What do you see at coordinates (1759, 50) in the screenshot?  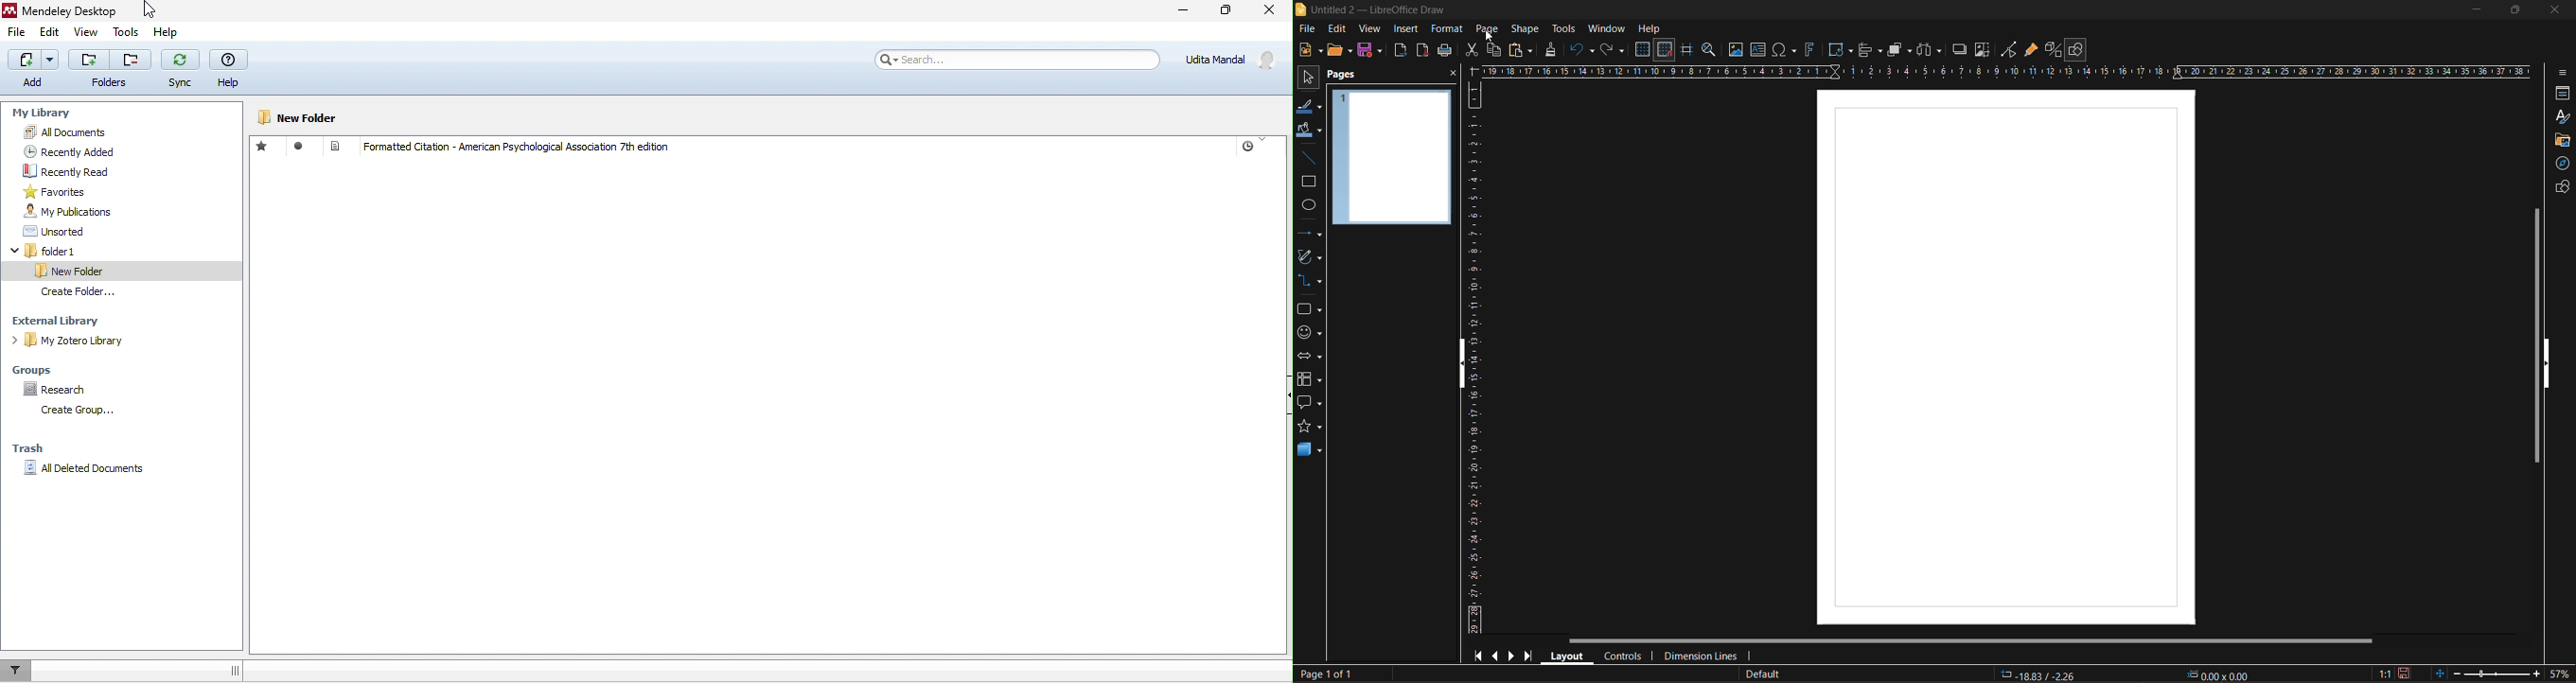 I see `textbox` at bounding box center [1759, 50].